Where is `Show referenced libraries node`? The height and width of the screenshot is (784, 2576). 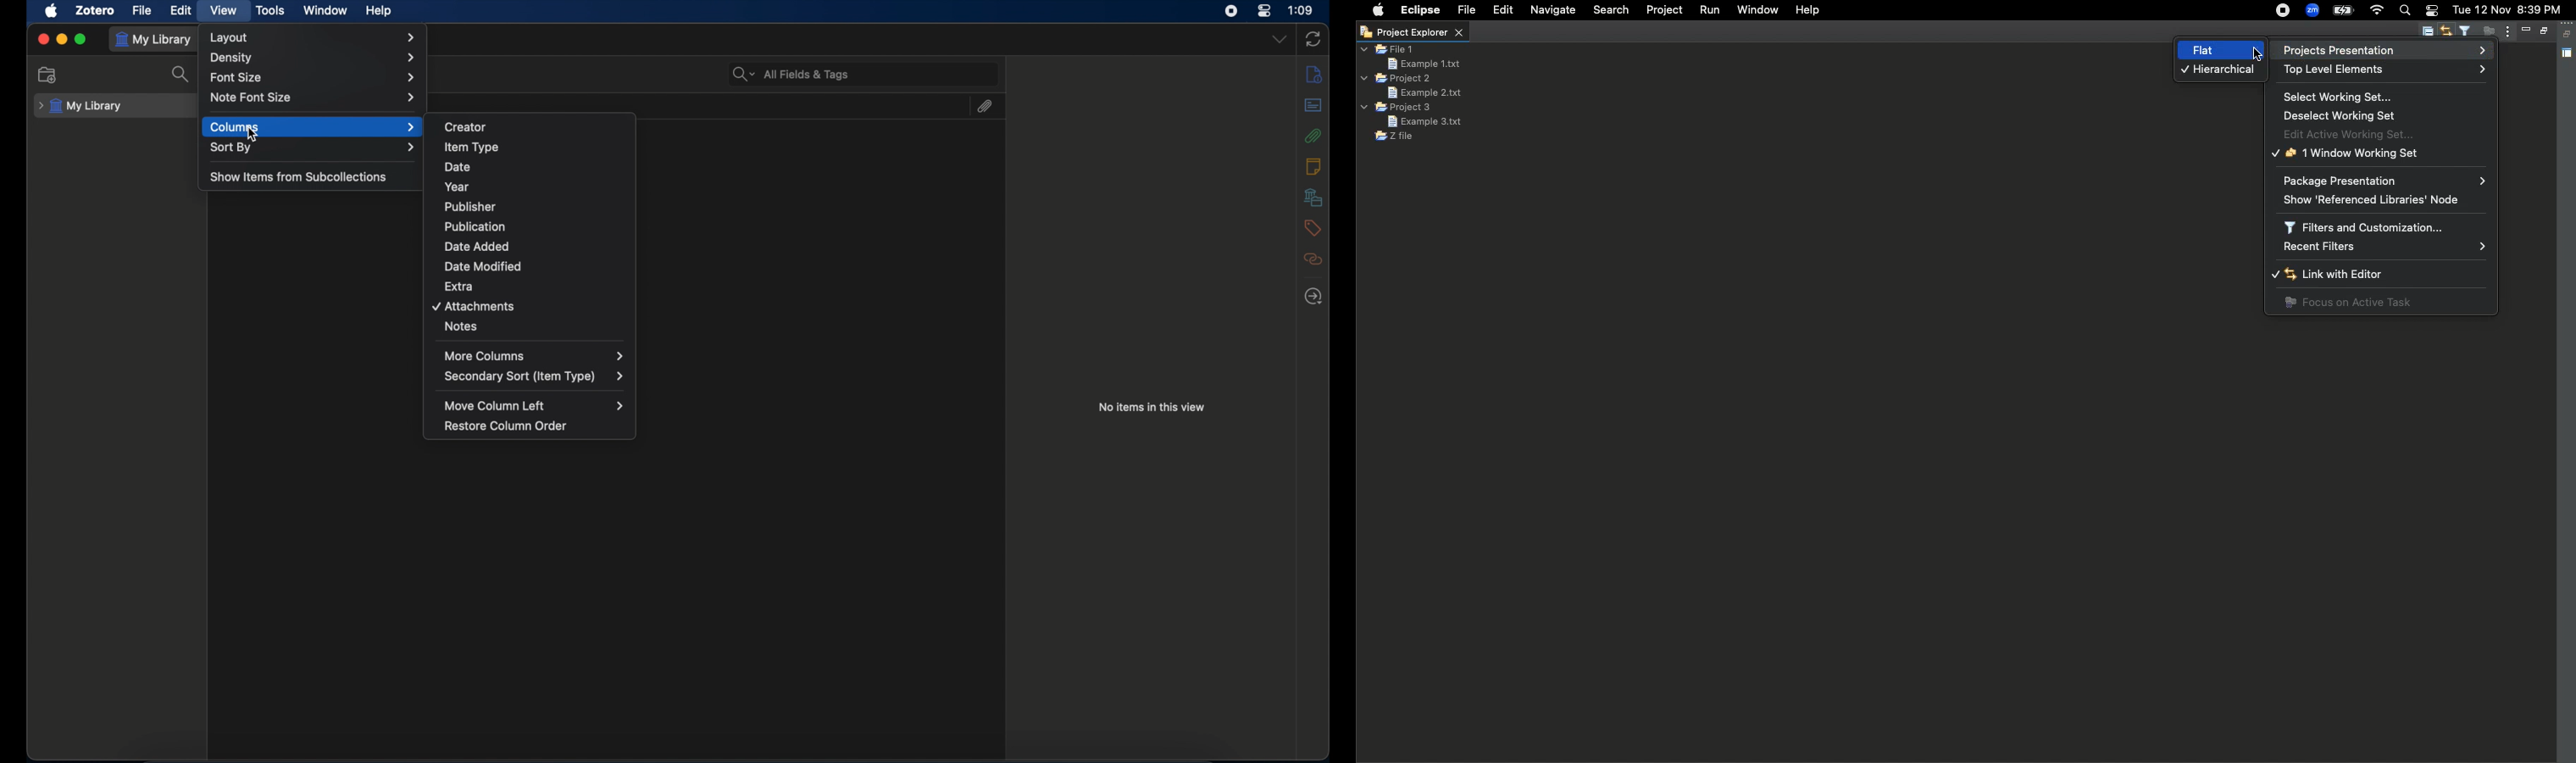 Show referenced libraries node is located at coordinates (2381, 199).